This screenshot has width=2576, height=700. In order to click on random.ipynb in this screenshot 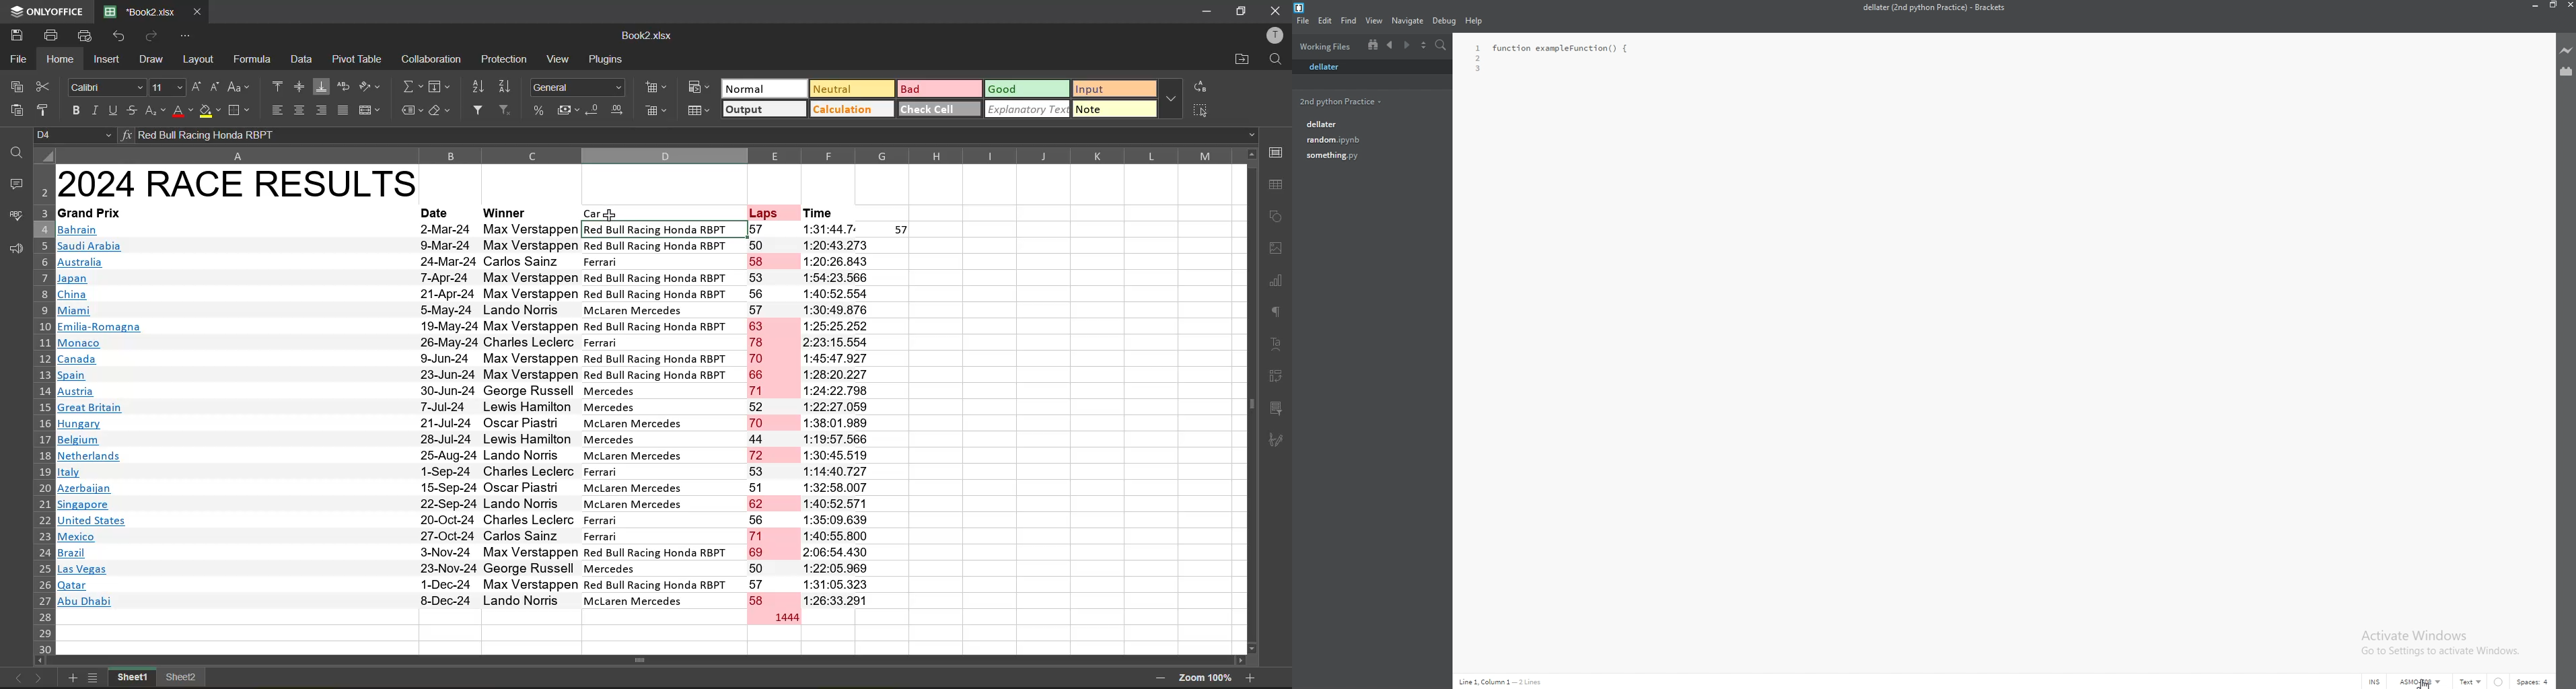, I will do `click(1367, 140)`.